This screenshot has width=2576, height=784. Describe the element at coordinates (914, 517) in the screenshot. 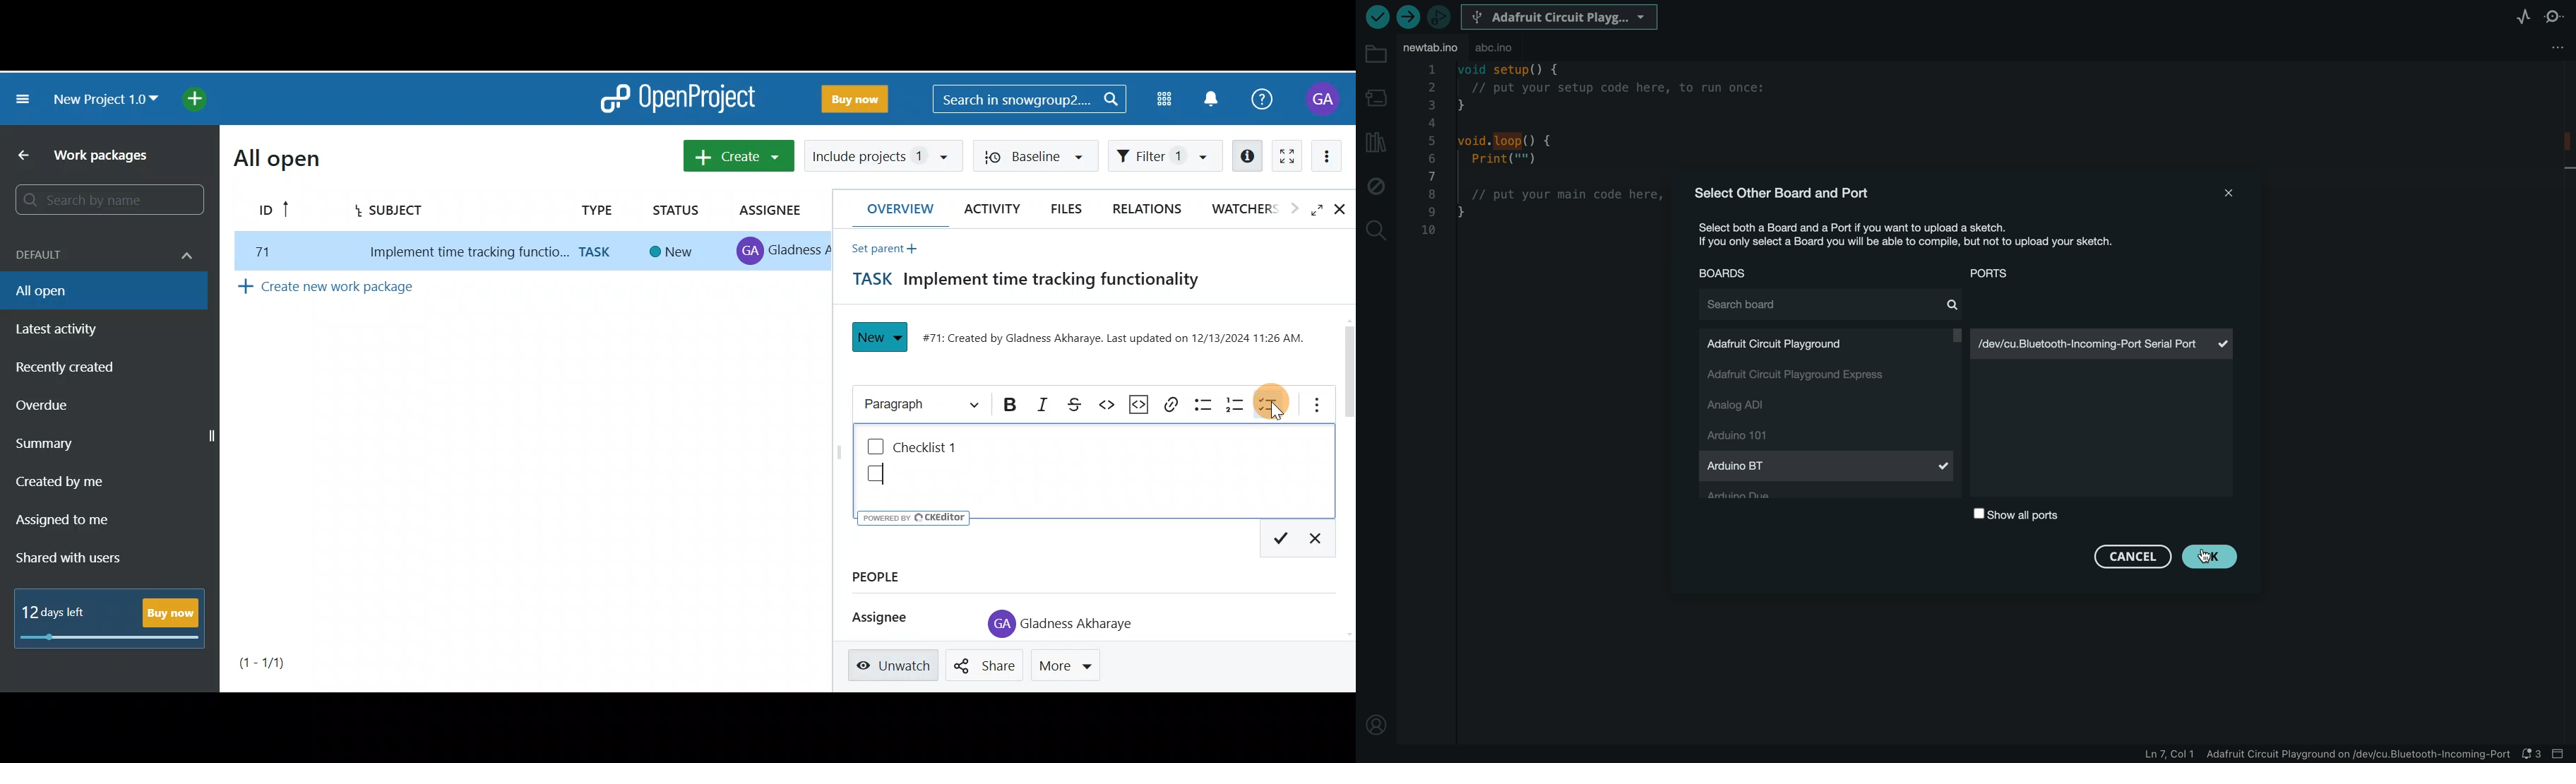

I see `UY poweren ev © CKEditor` at that location.